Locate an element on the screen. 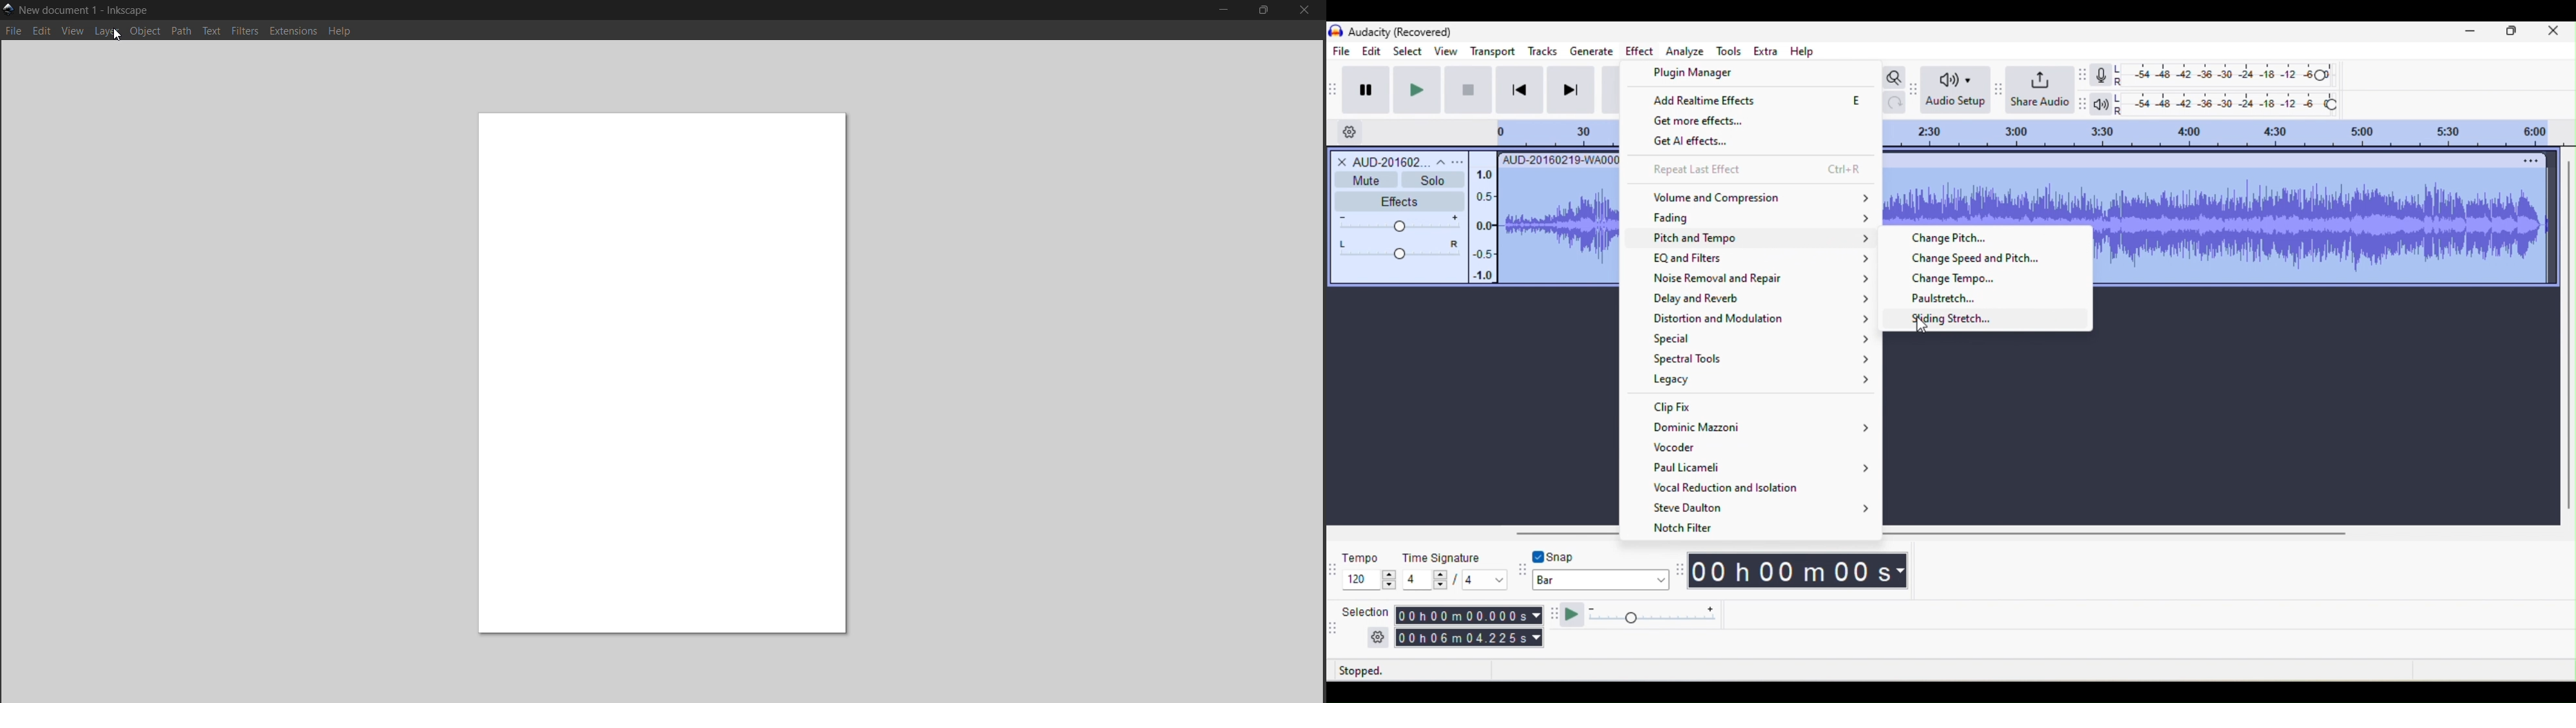 The width and height of the screenshot is (2576, 728). 00 h 06 m 04.225 s is located at coordinates (1469, 640).